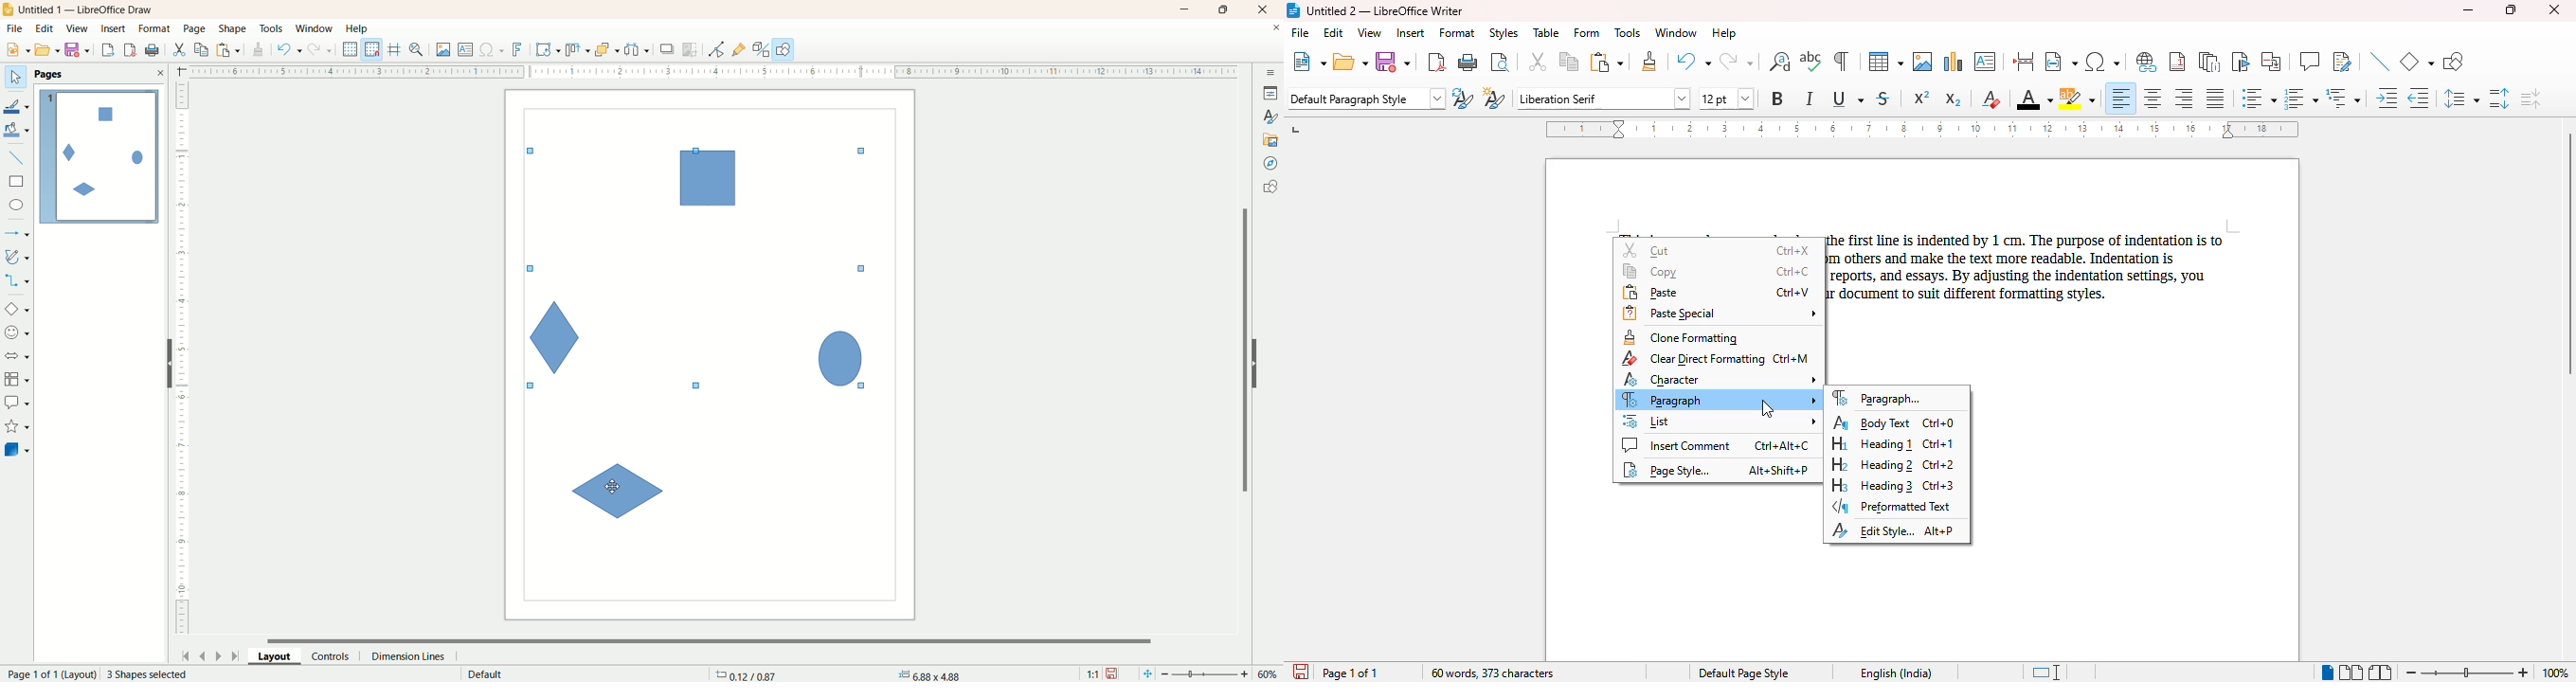 The width and height of the screenshot is (2576, 700). I want to click on crop image, so click(691, 49).